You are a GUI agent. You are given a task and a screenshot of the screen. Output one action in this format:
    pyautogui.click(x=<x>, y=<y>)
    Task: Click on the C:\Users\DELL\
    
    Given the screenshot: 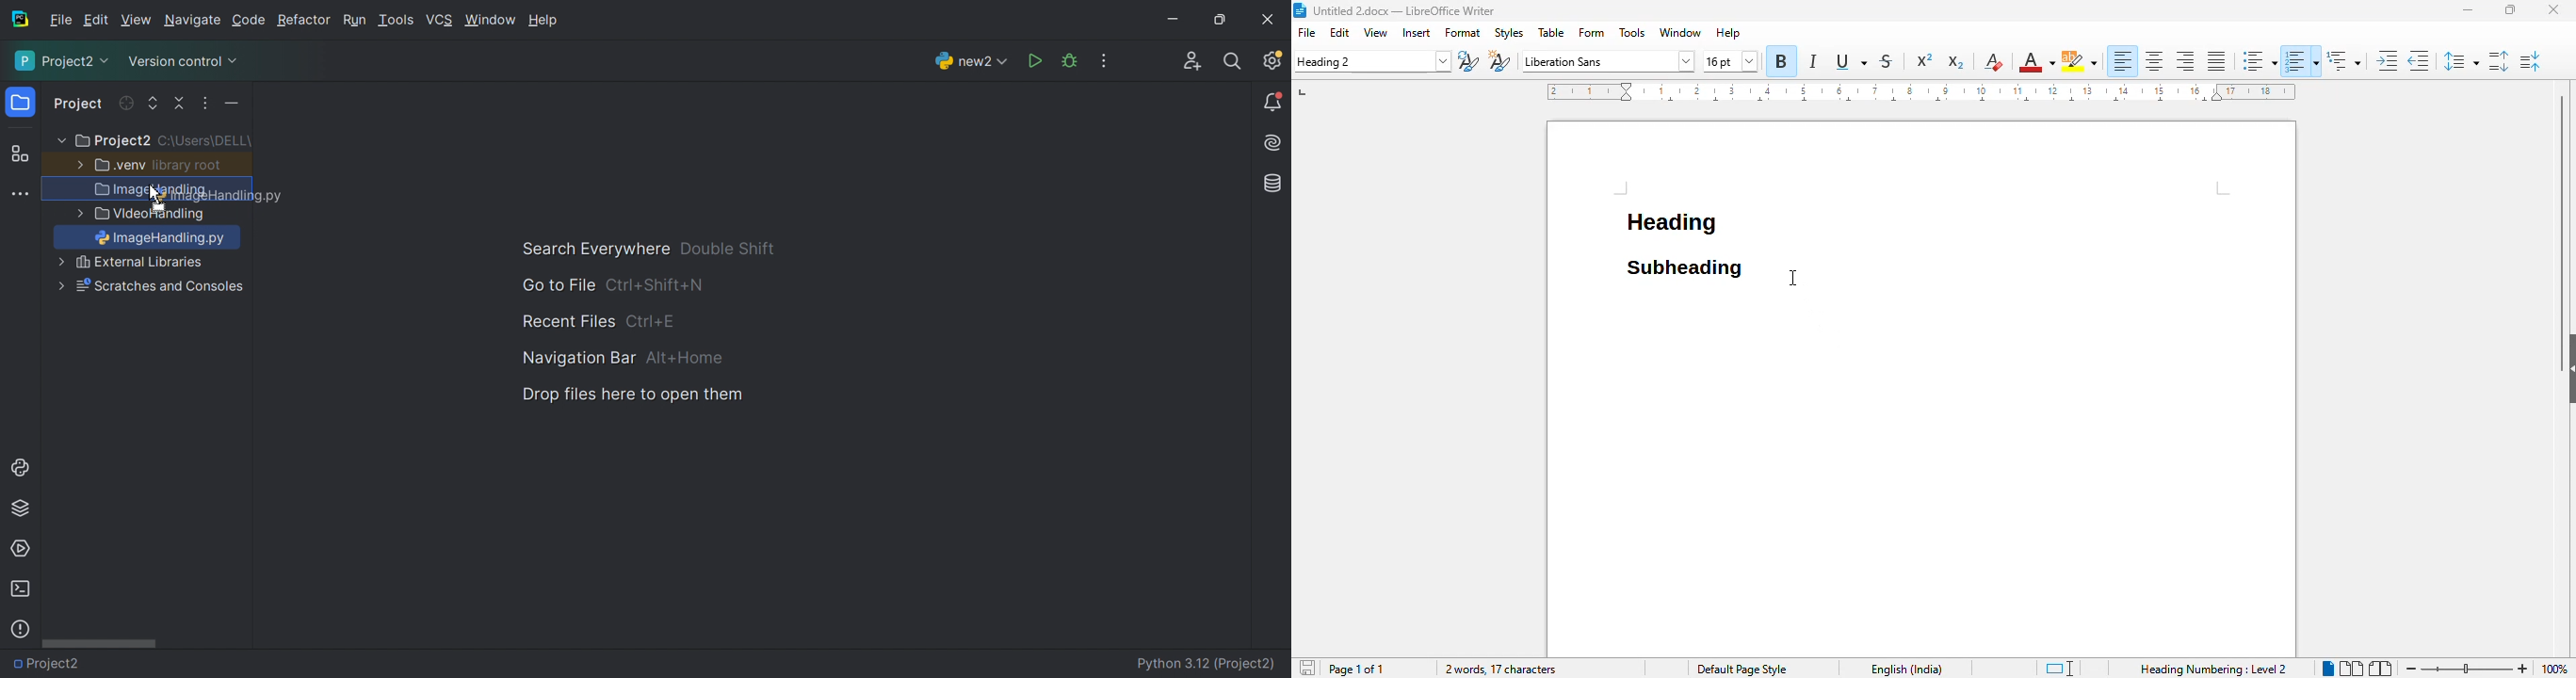 What is the action you would take?
    pyautogui.click(x=205, y=141)
    